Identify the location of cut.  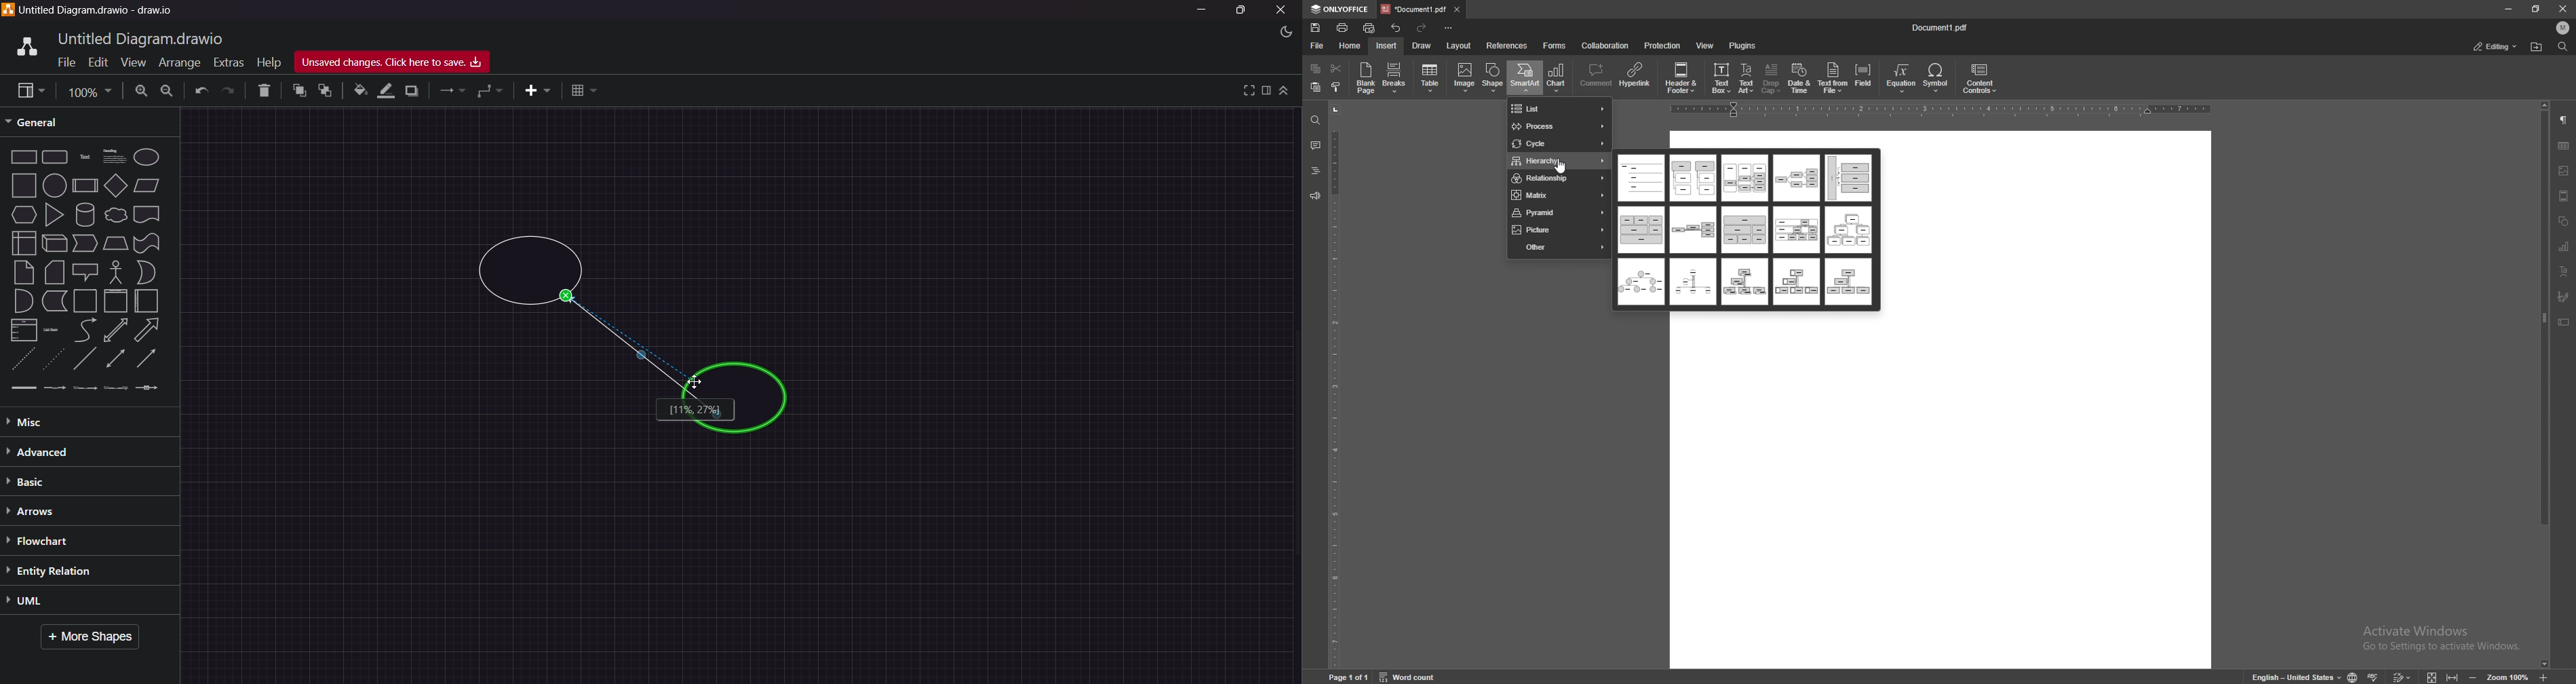
(1337, 68).